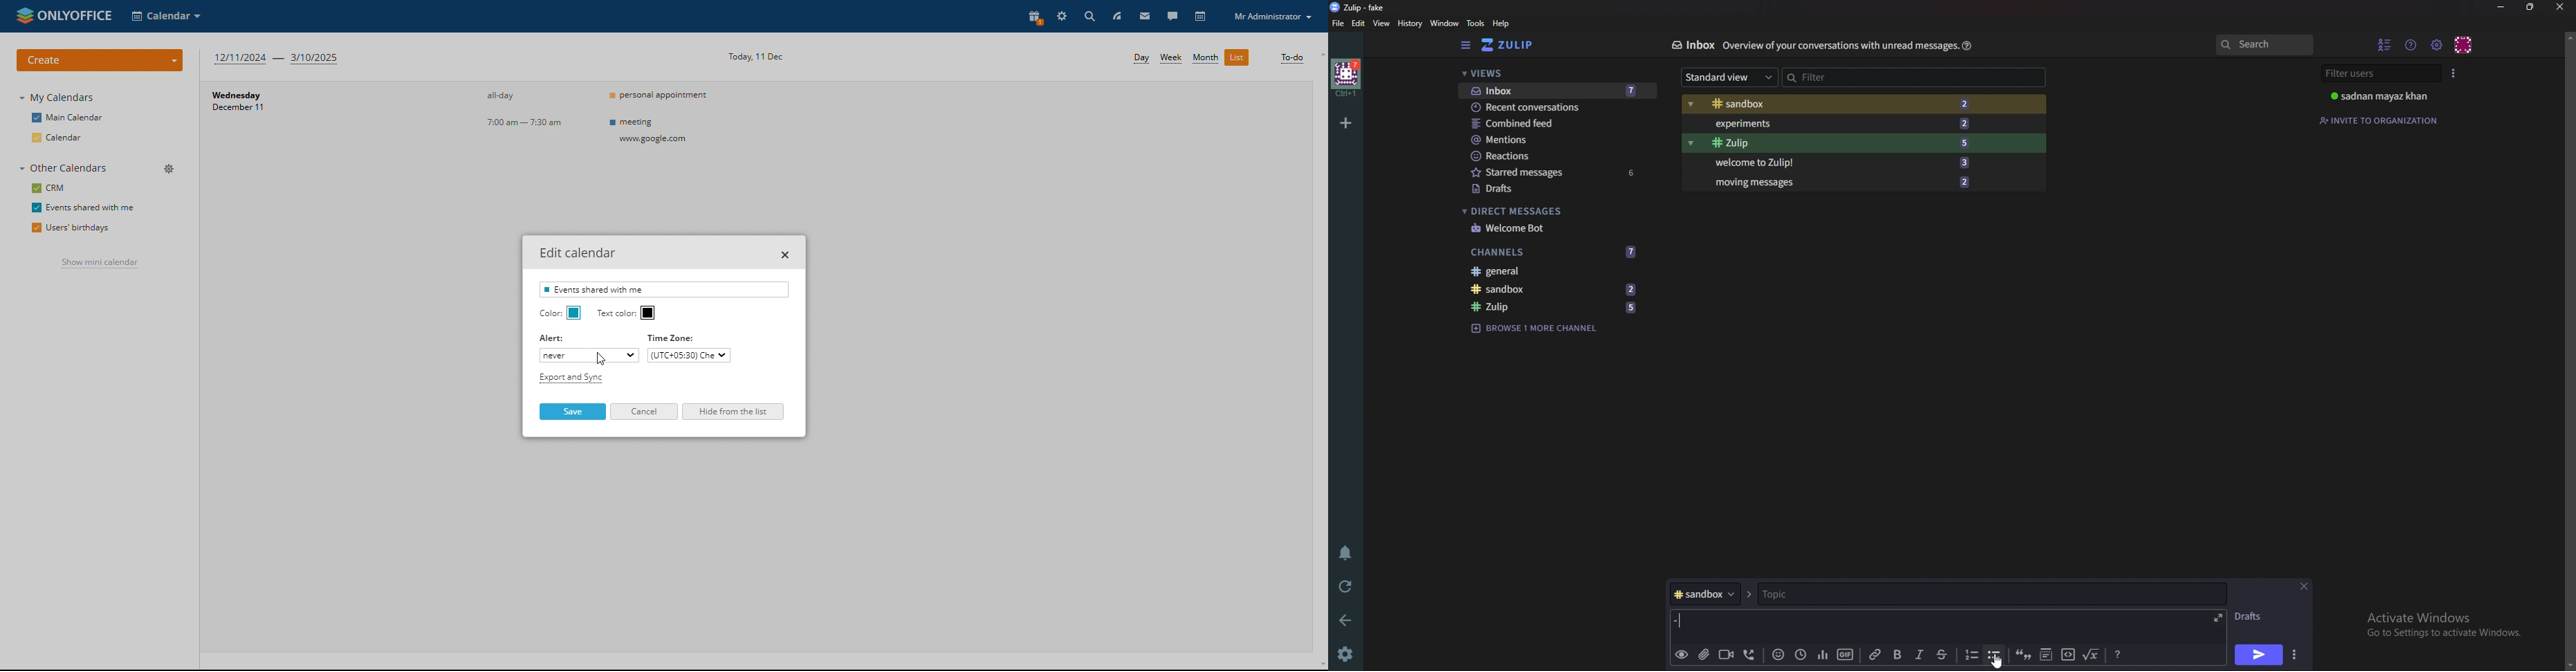  What do you see at coordinates (2437, 46) in the screenshot?
I see `Main menu` at bounding box center [2437, 46].